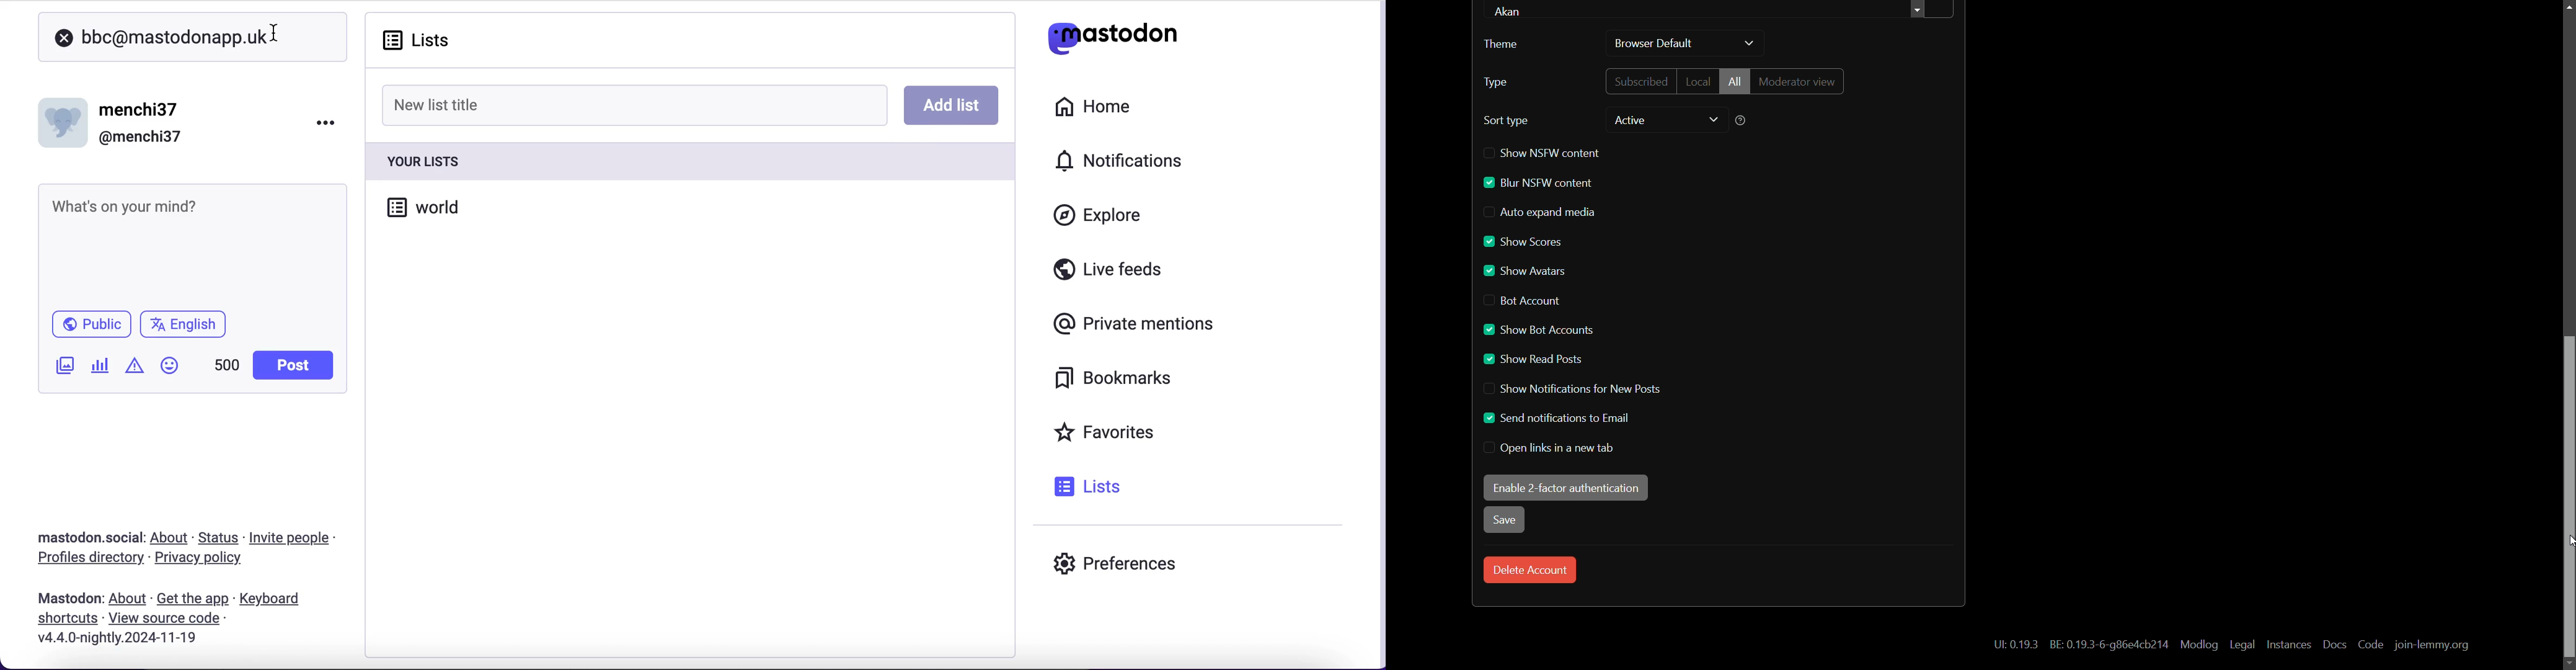 Image resolution: width=2576 pixels, height=672 pixels. Describe the element at coordinates (329, 122) in the screenshot. I see `menu options` at that location.